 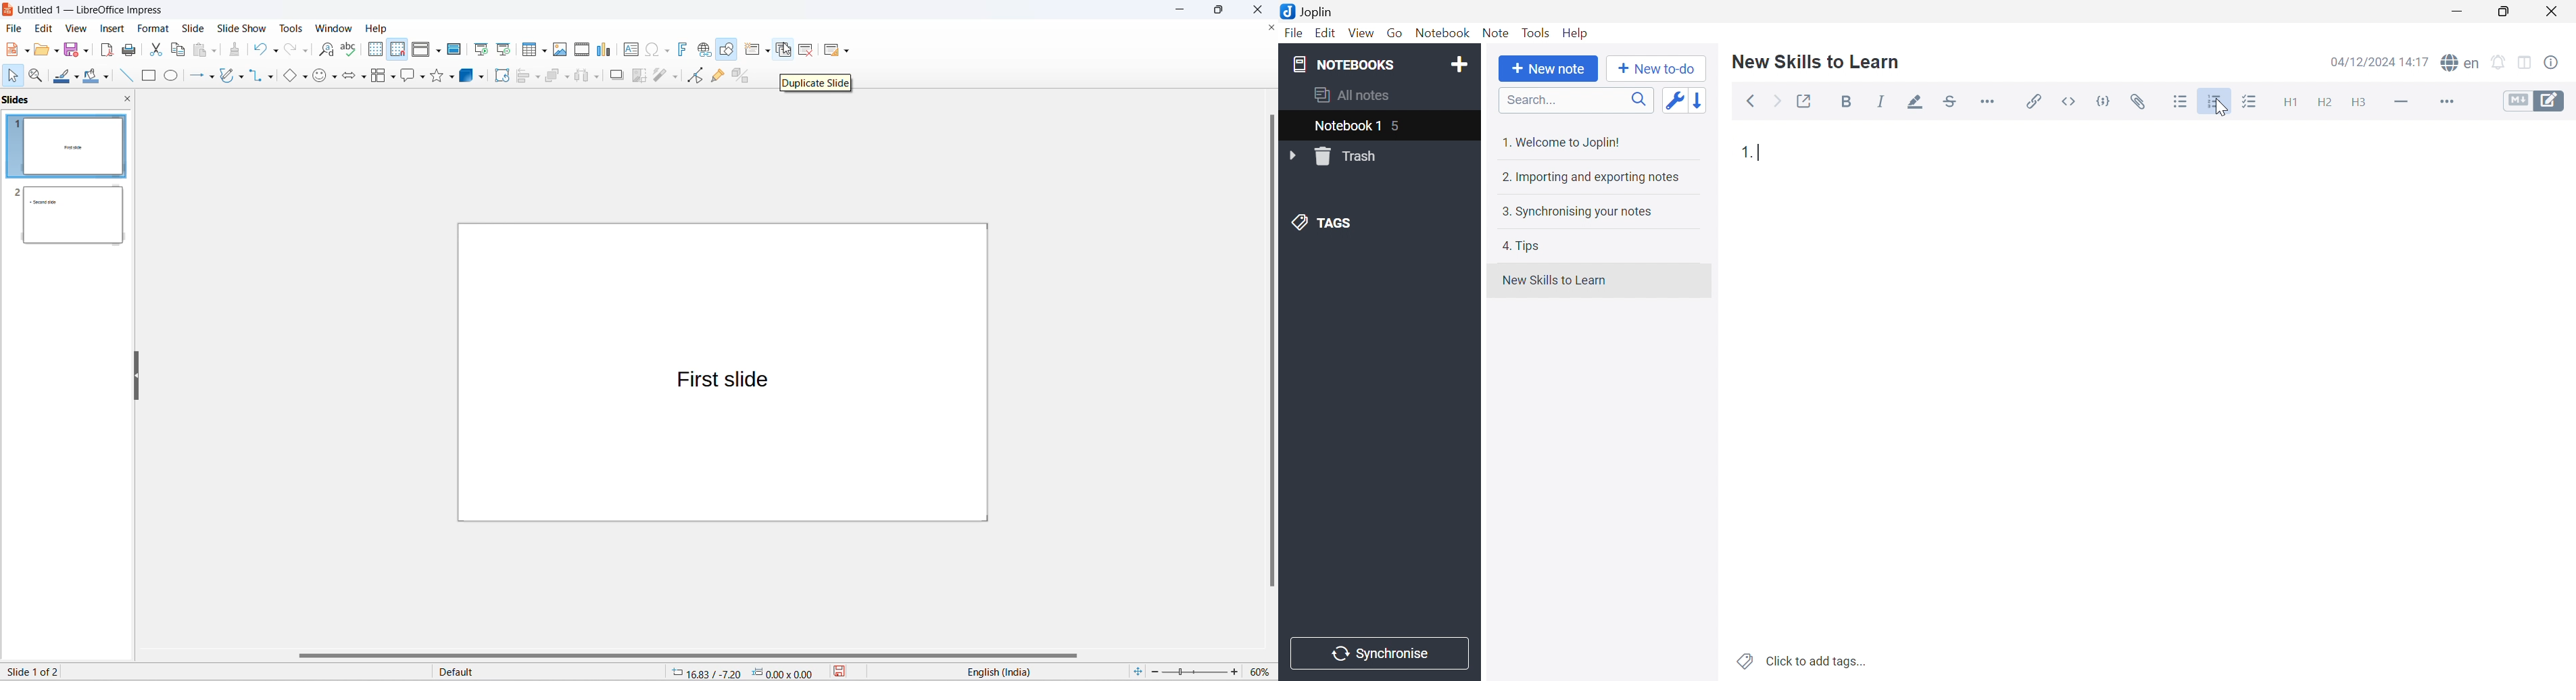 I want to click on duplicate slide text, so click(x=817, y=83).